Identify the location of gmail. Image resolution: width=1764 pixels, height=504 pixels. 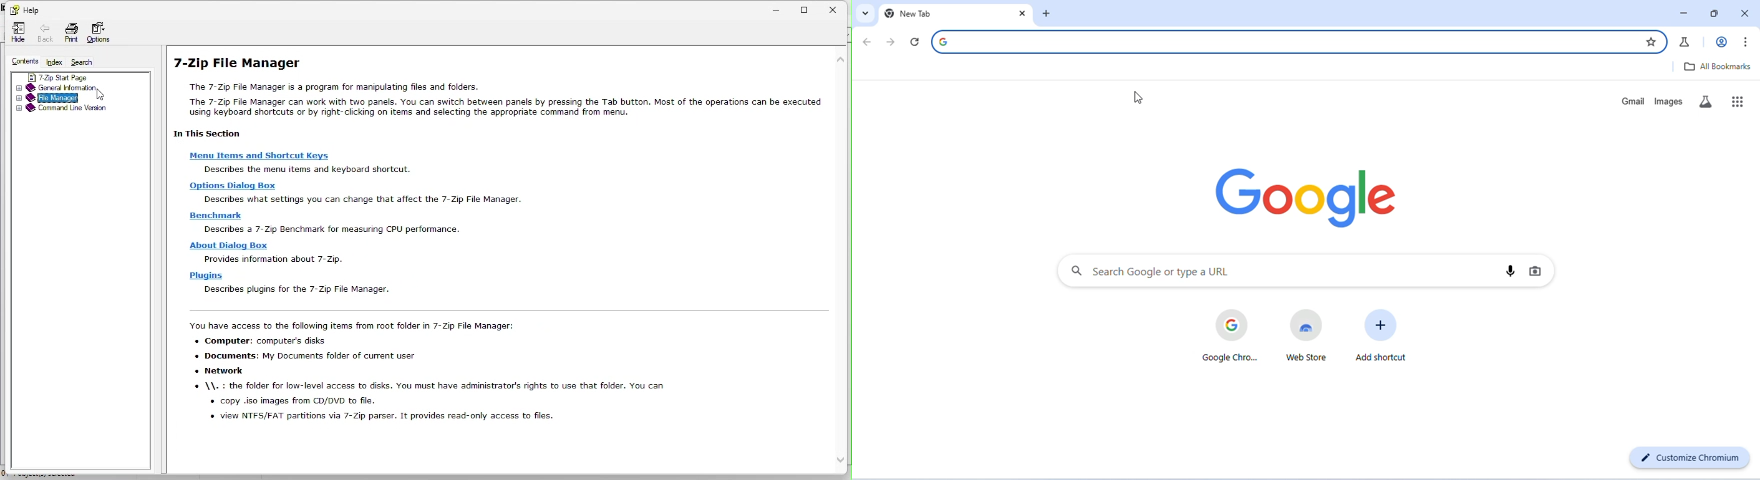
(1630, 101).